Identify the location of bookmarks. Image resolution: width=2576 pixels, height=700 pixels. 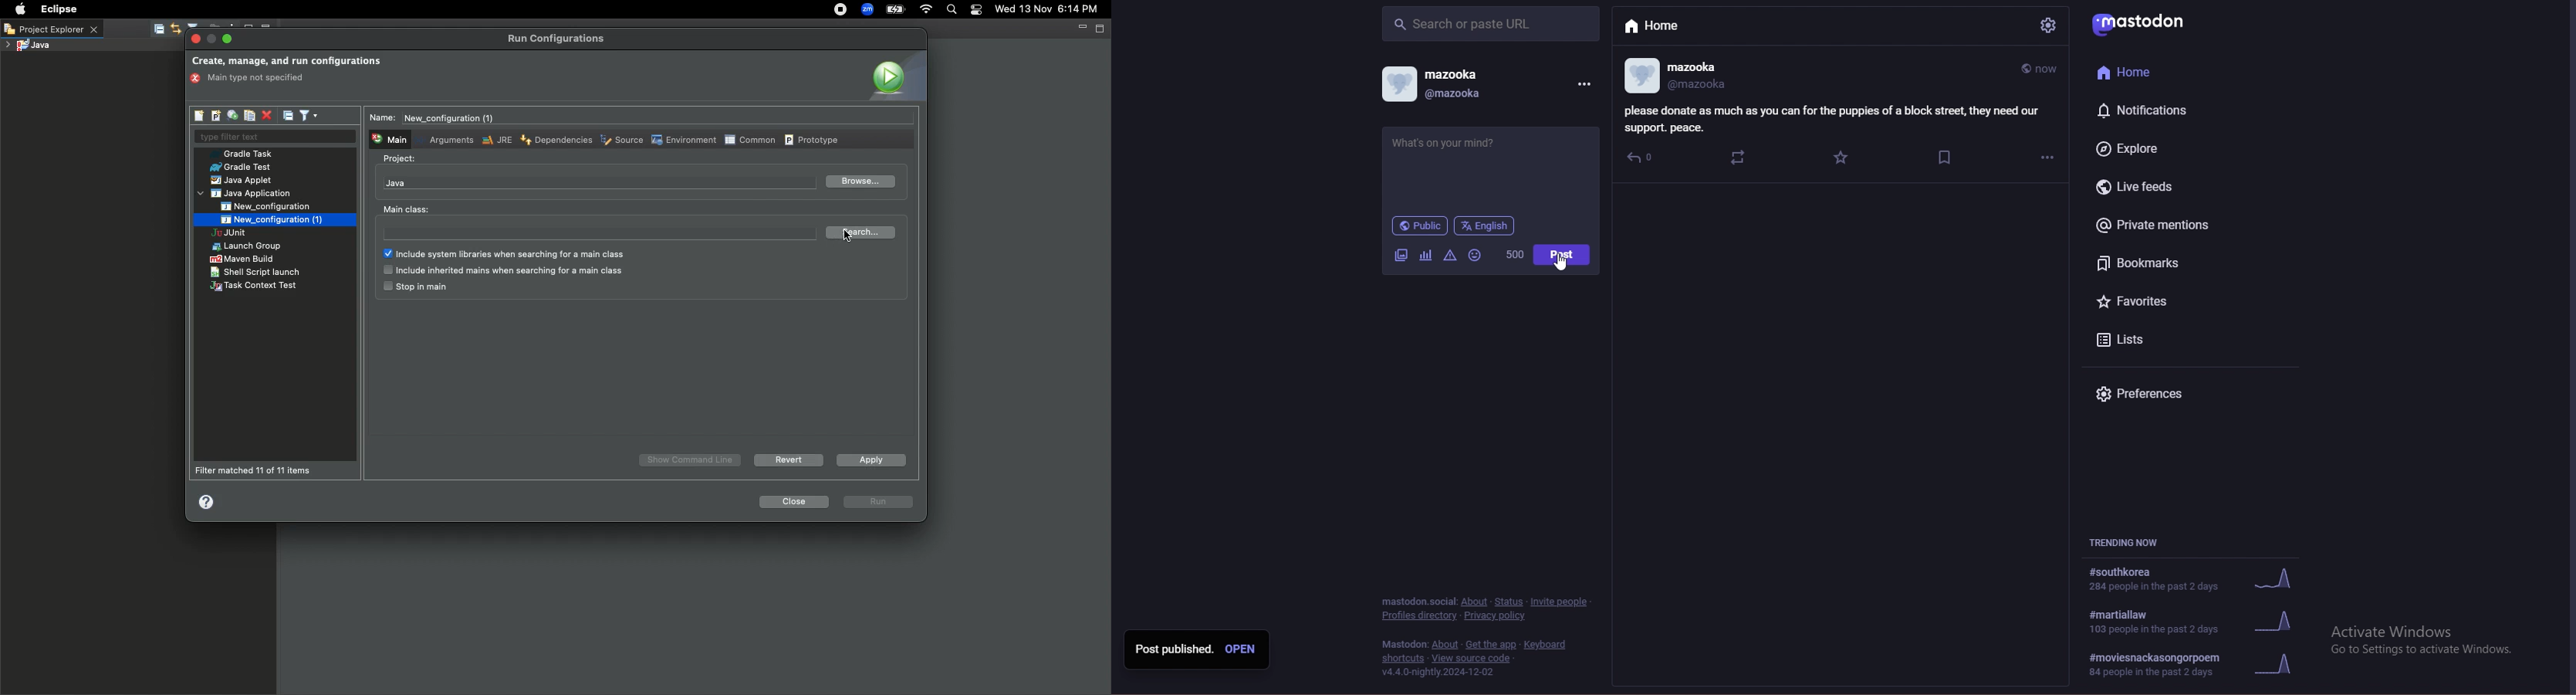
(1949, 157).